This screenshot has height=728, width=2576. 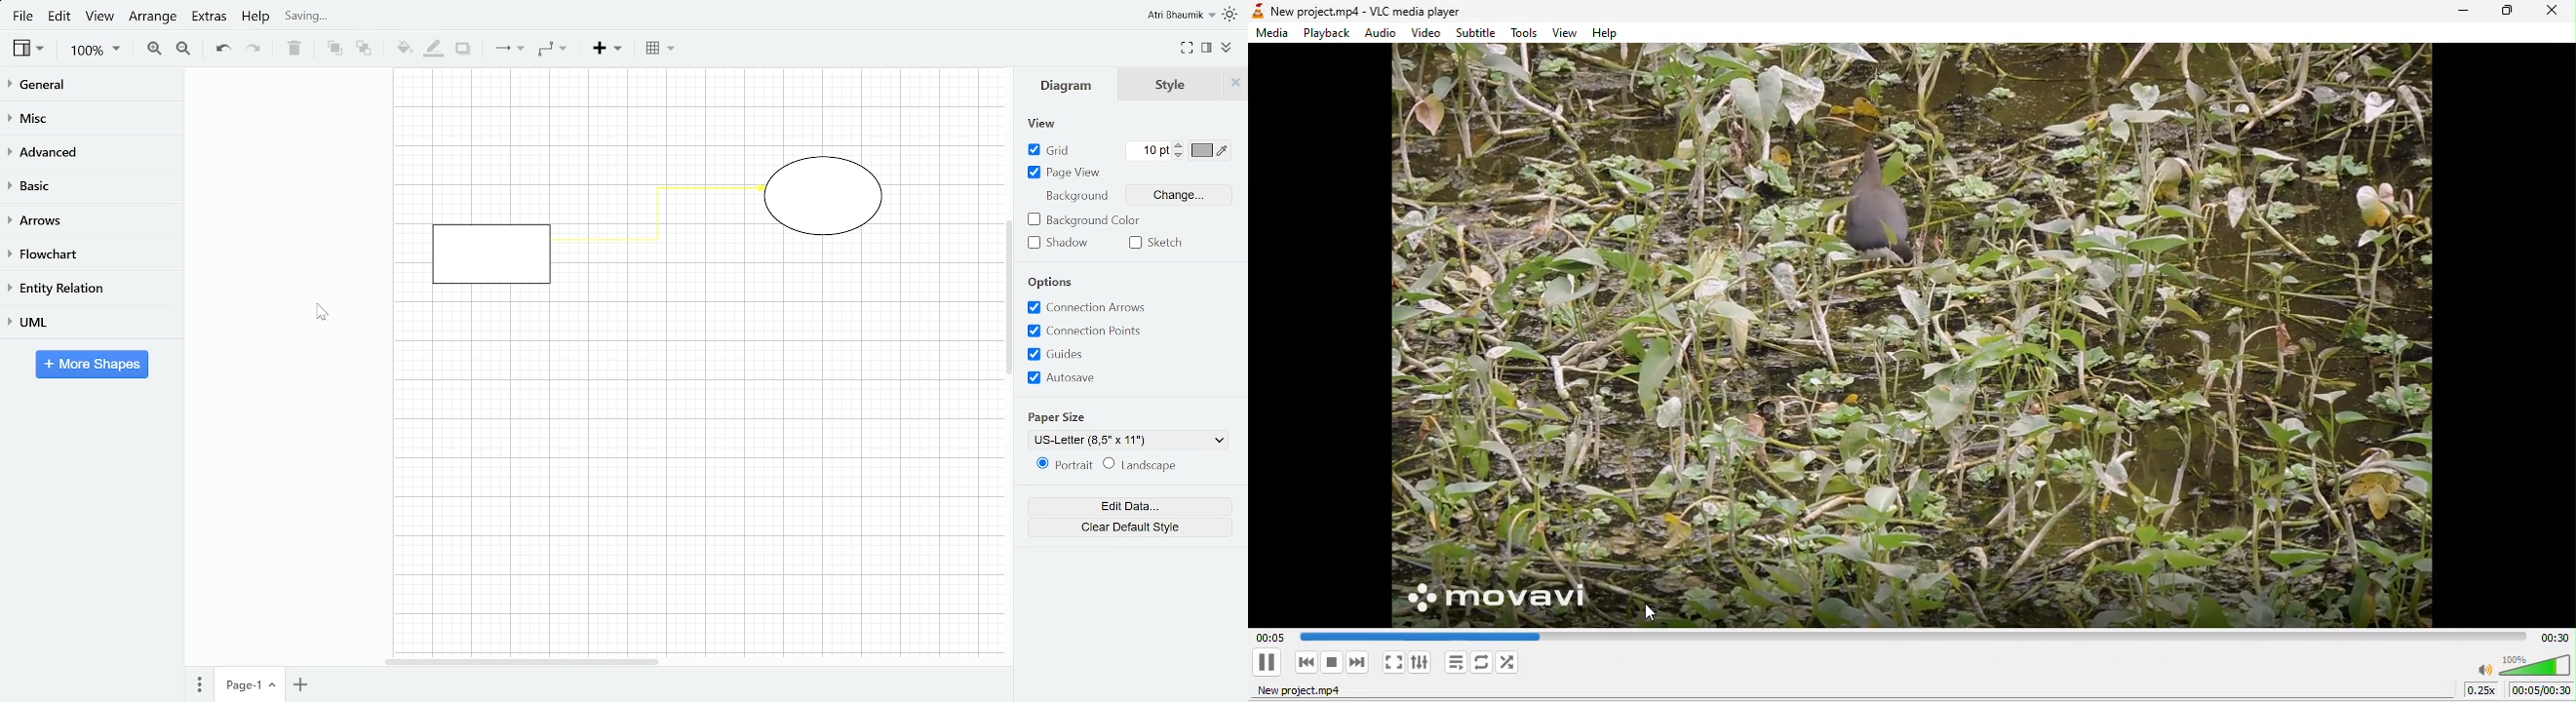 I want to click on next media, so click(x=1358, y=665).